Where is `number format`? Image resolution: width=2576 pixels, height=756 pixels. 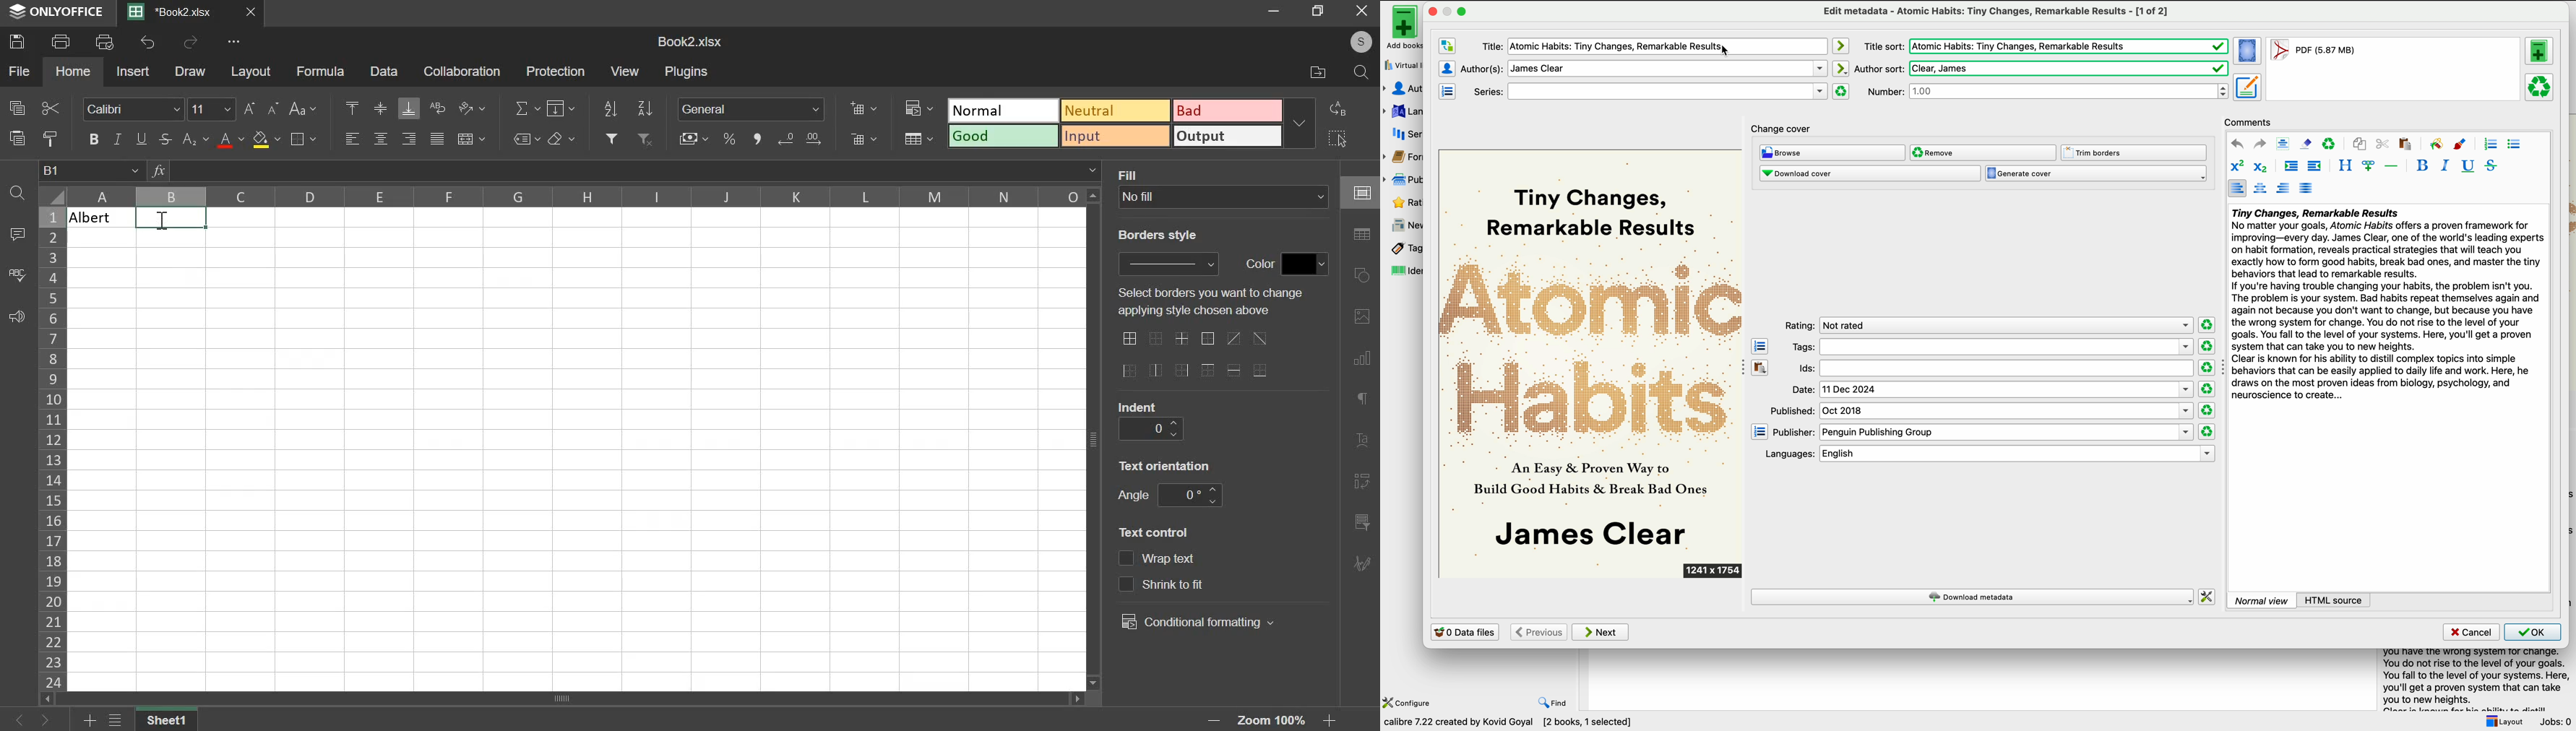
number format is located at coordinates (751, 108).